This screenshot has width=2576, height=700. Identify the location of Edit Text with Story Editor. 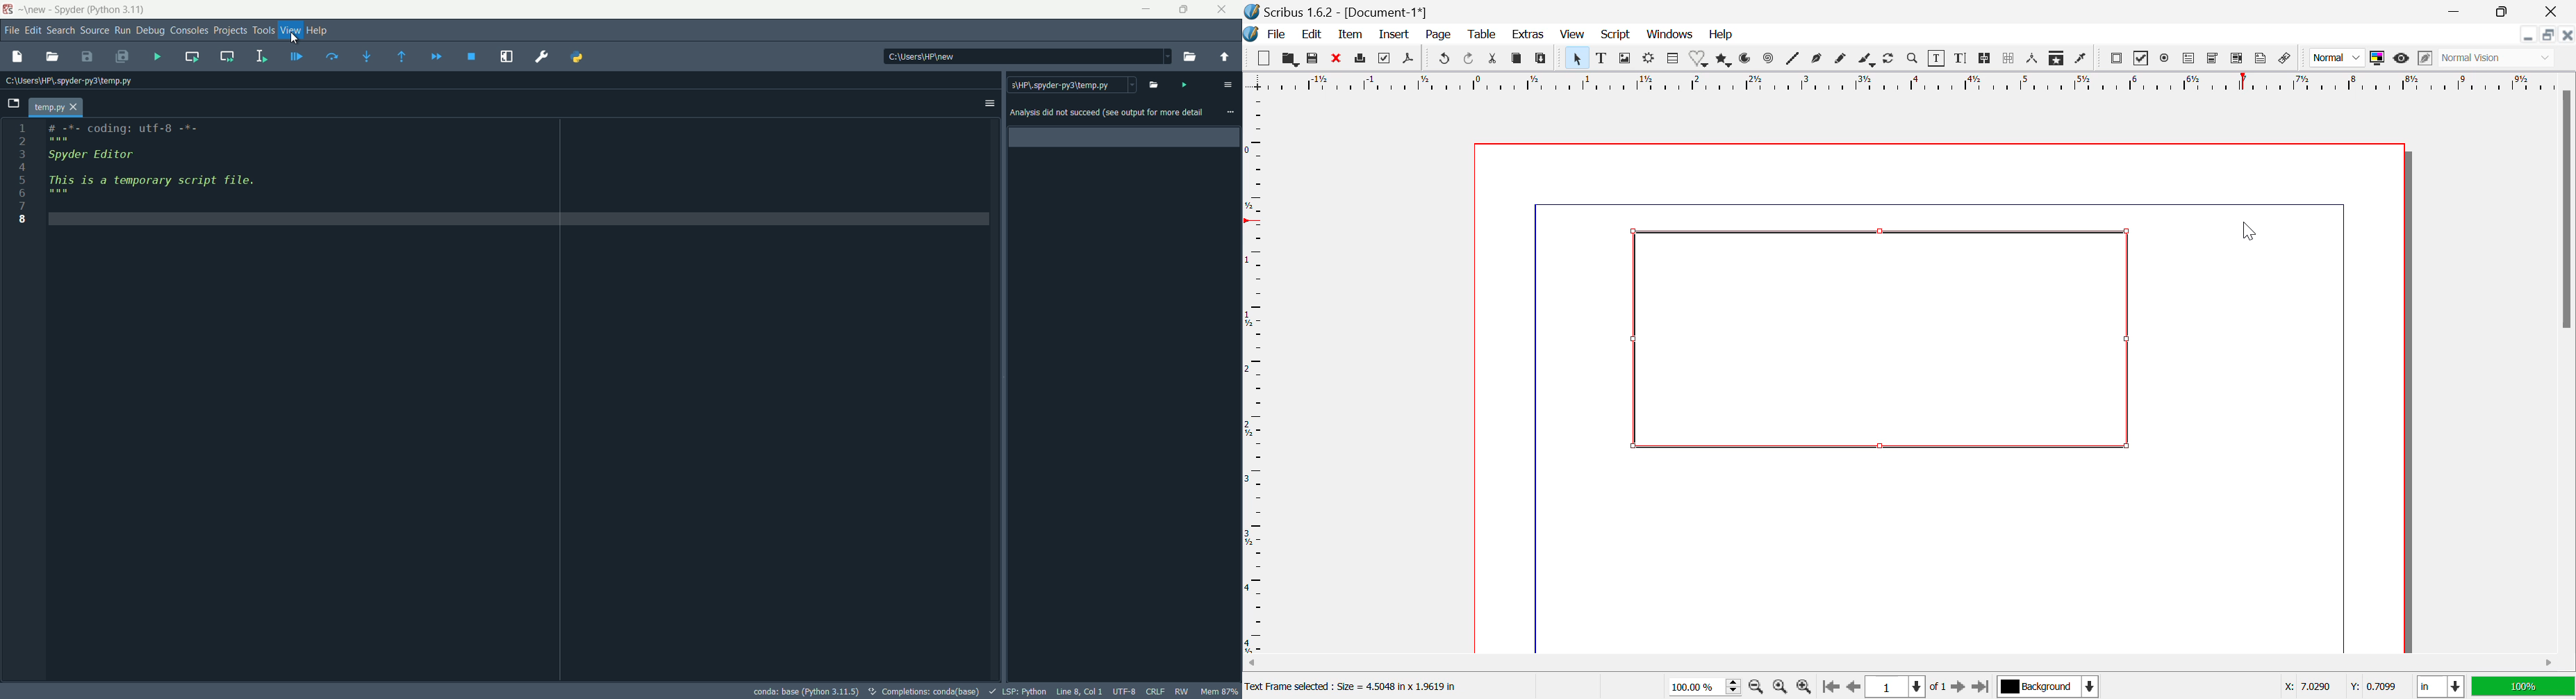
(1962, 60).